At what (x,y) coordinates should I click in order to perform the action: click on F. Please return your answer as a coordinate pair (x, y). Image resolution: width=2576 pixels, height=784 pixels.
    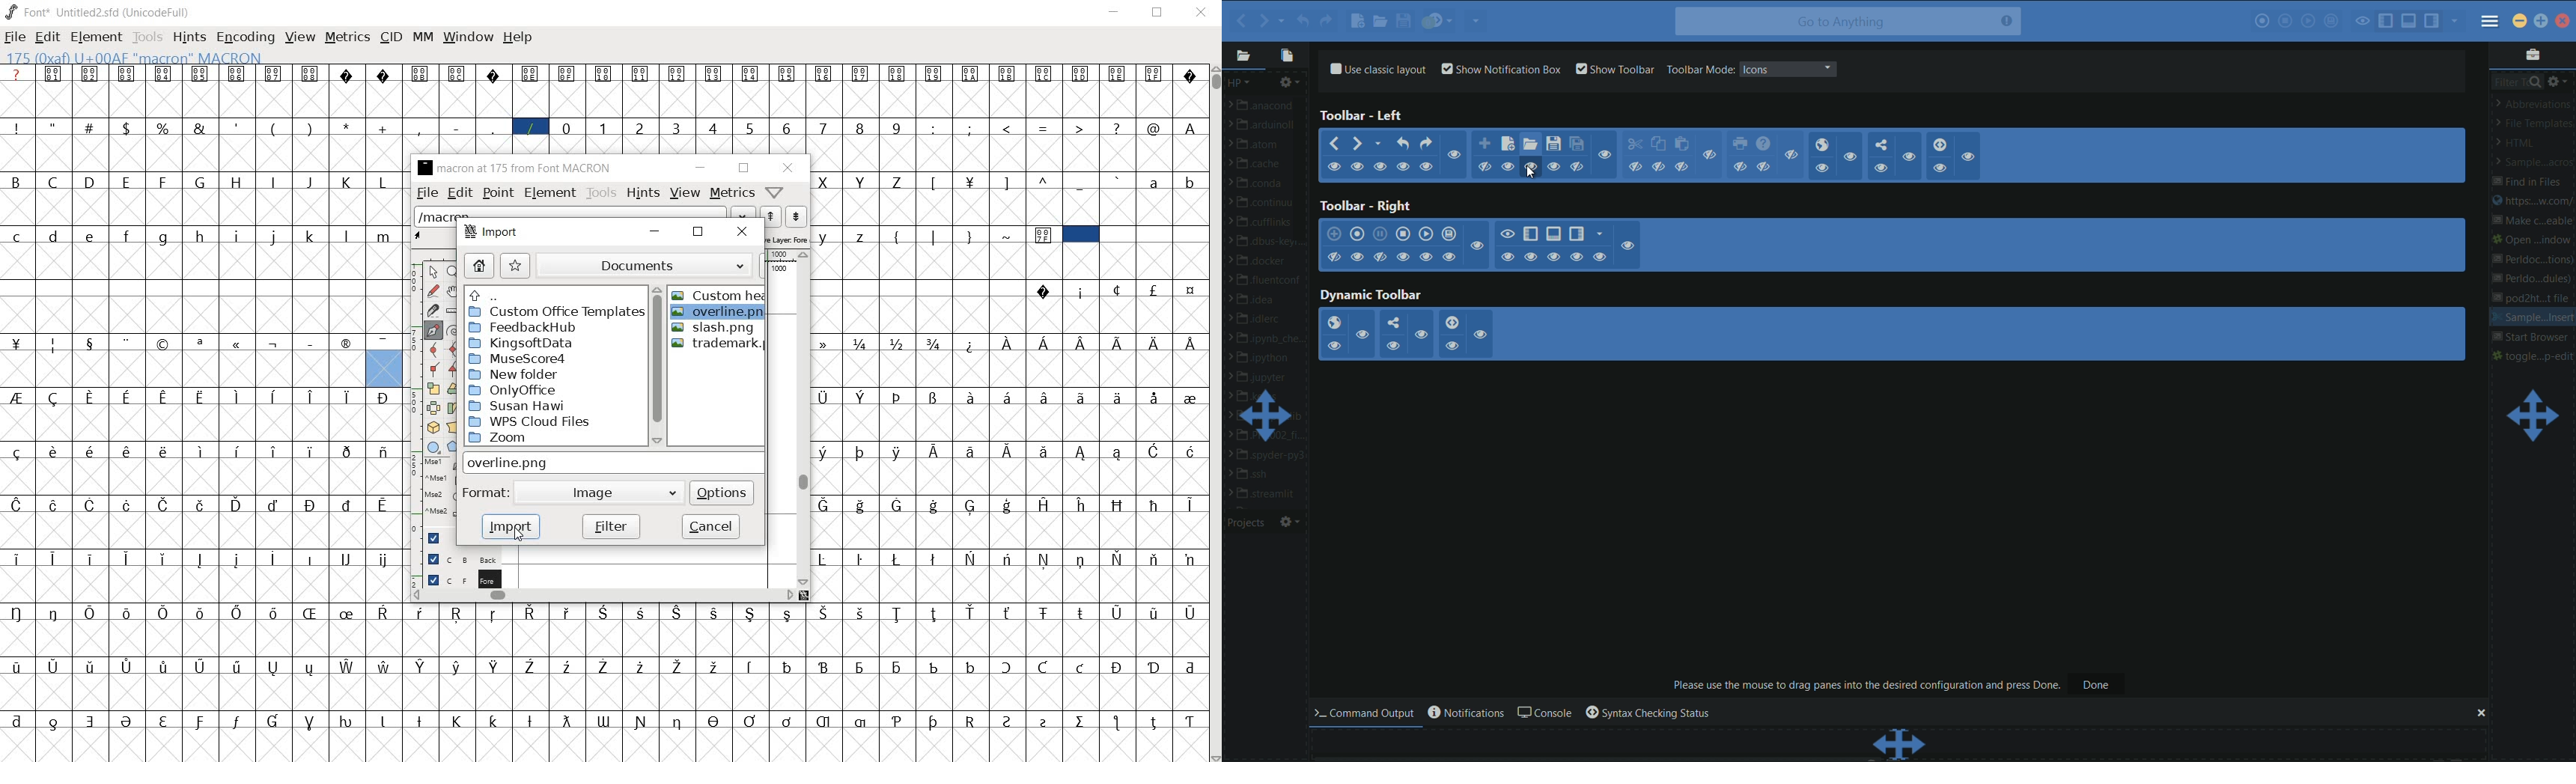
    Looking at the image, I should click on (165, 181).